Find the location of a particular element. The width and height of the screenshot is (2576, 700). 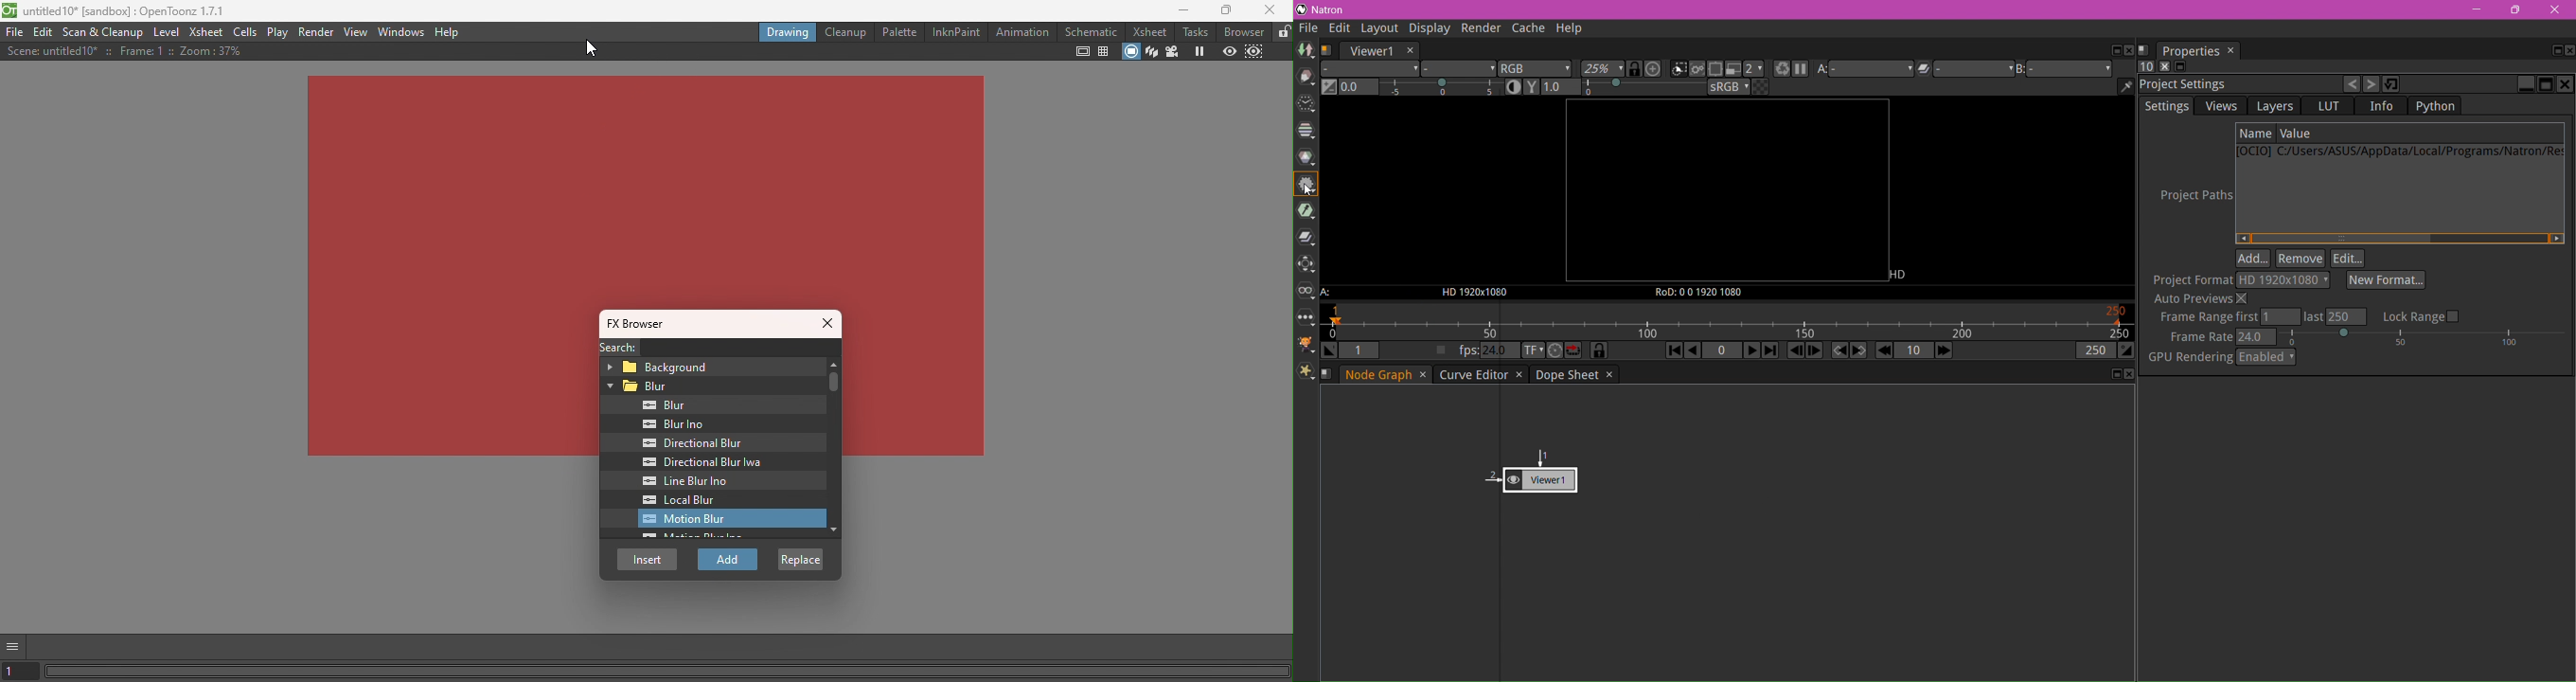

Blur inp is located at coordinates (676, 424).